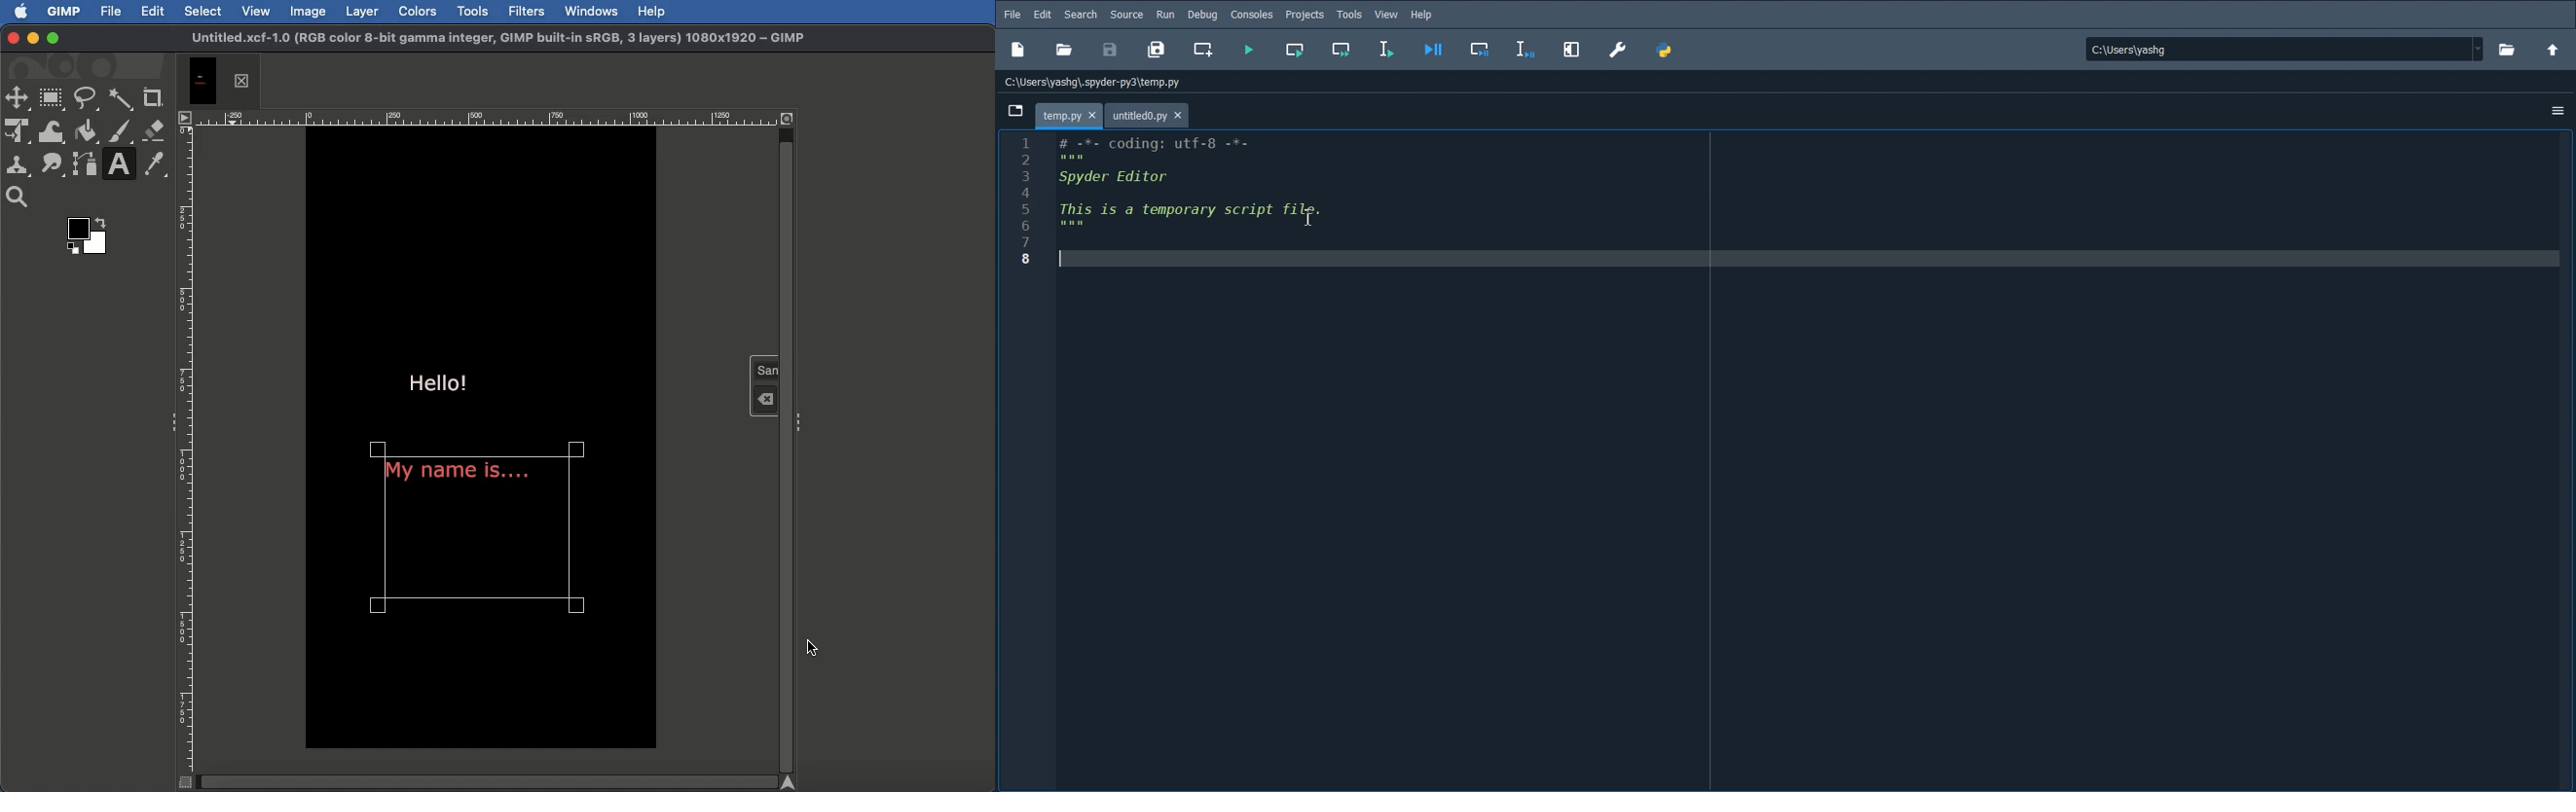  Describe the element at coordinates (786, 441) in the screenshot. I see `Scroll` at that location.